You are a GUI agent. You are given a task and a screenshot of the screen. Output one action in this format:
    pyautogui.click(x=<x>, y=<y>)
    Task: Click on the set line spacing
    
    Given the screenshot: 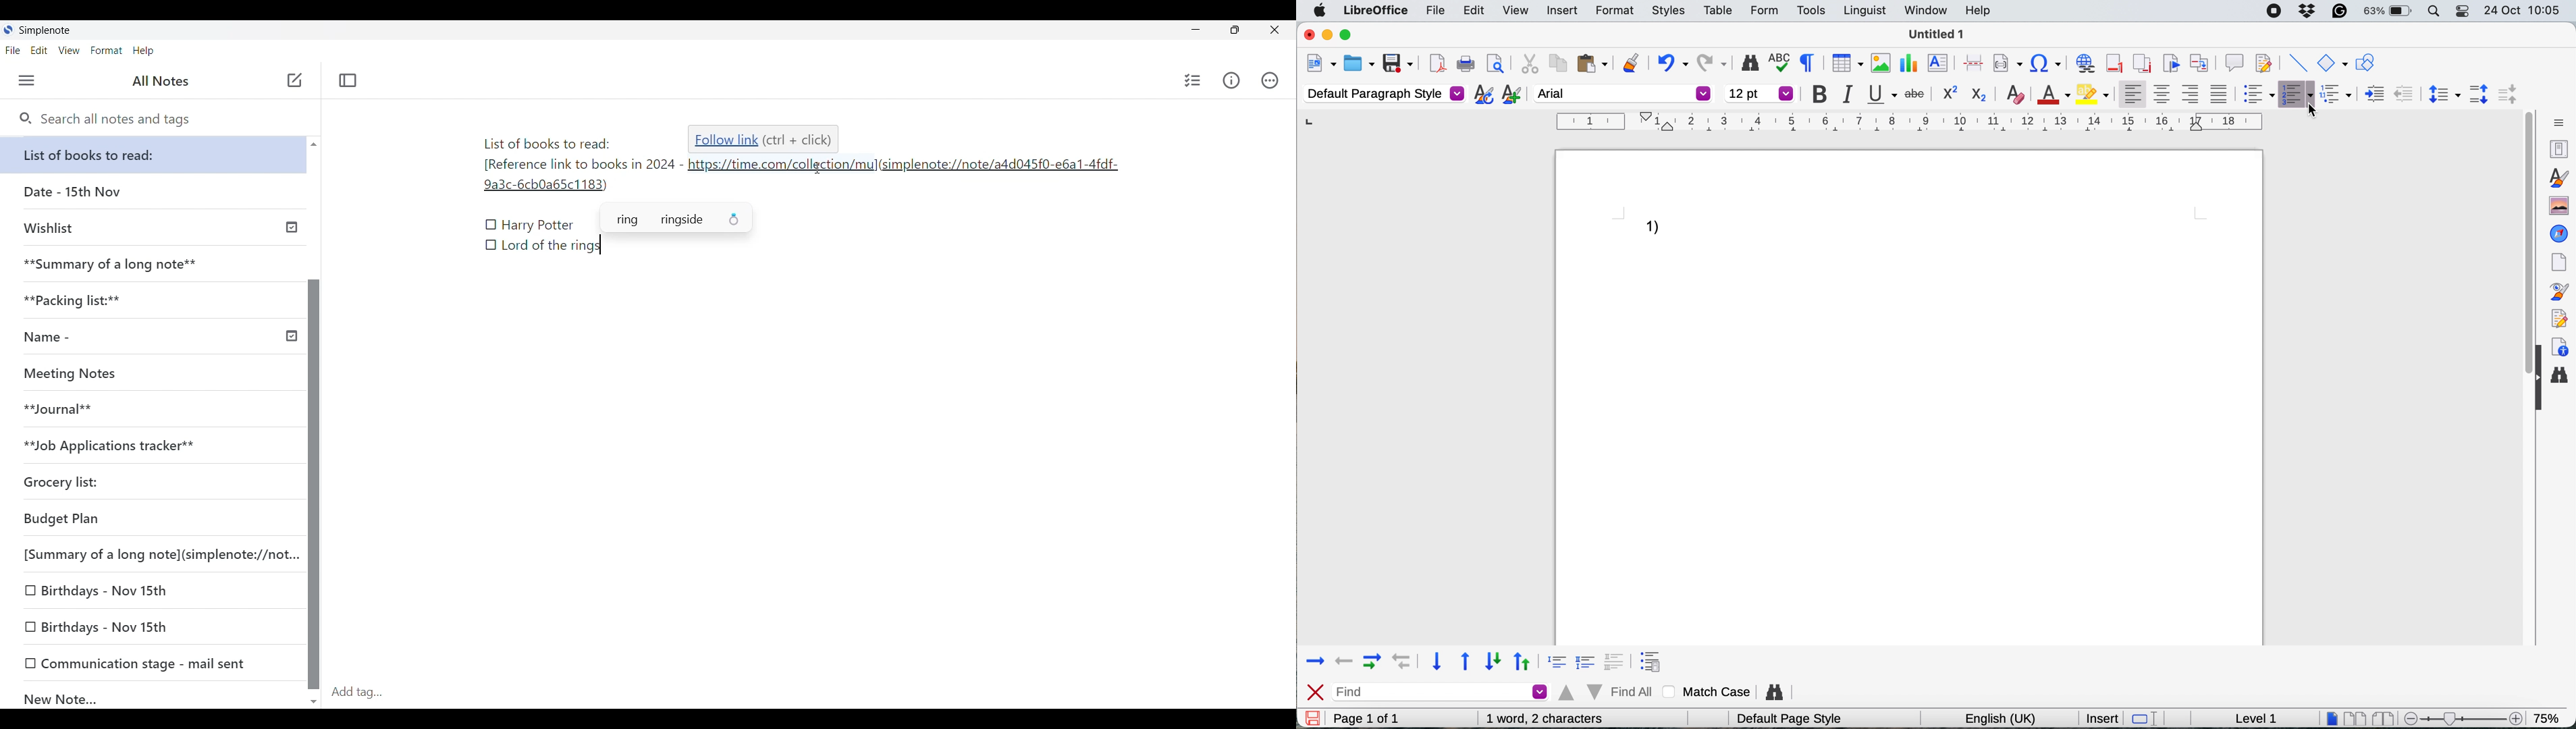 What is the action you would take?
    pyautogui.click(x=2442, y=94)
    